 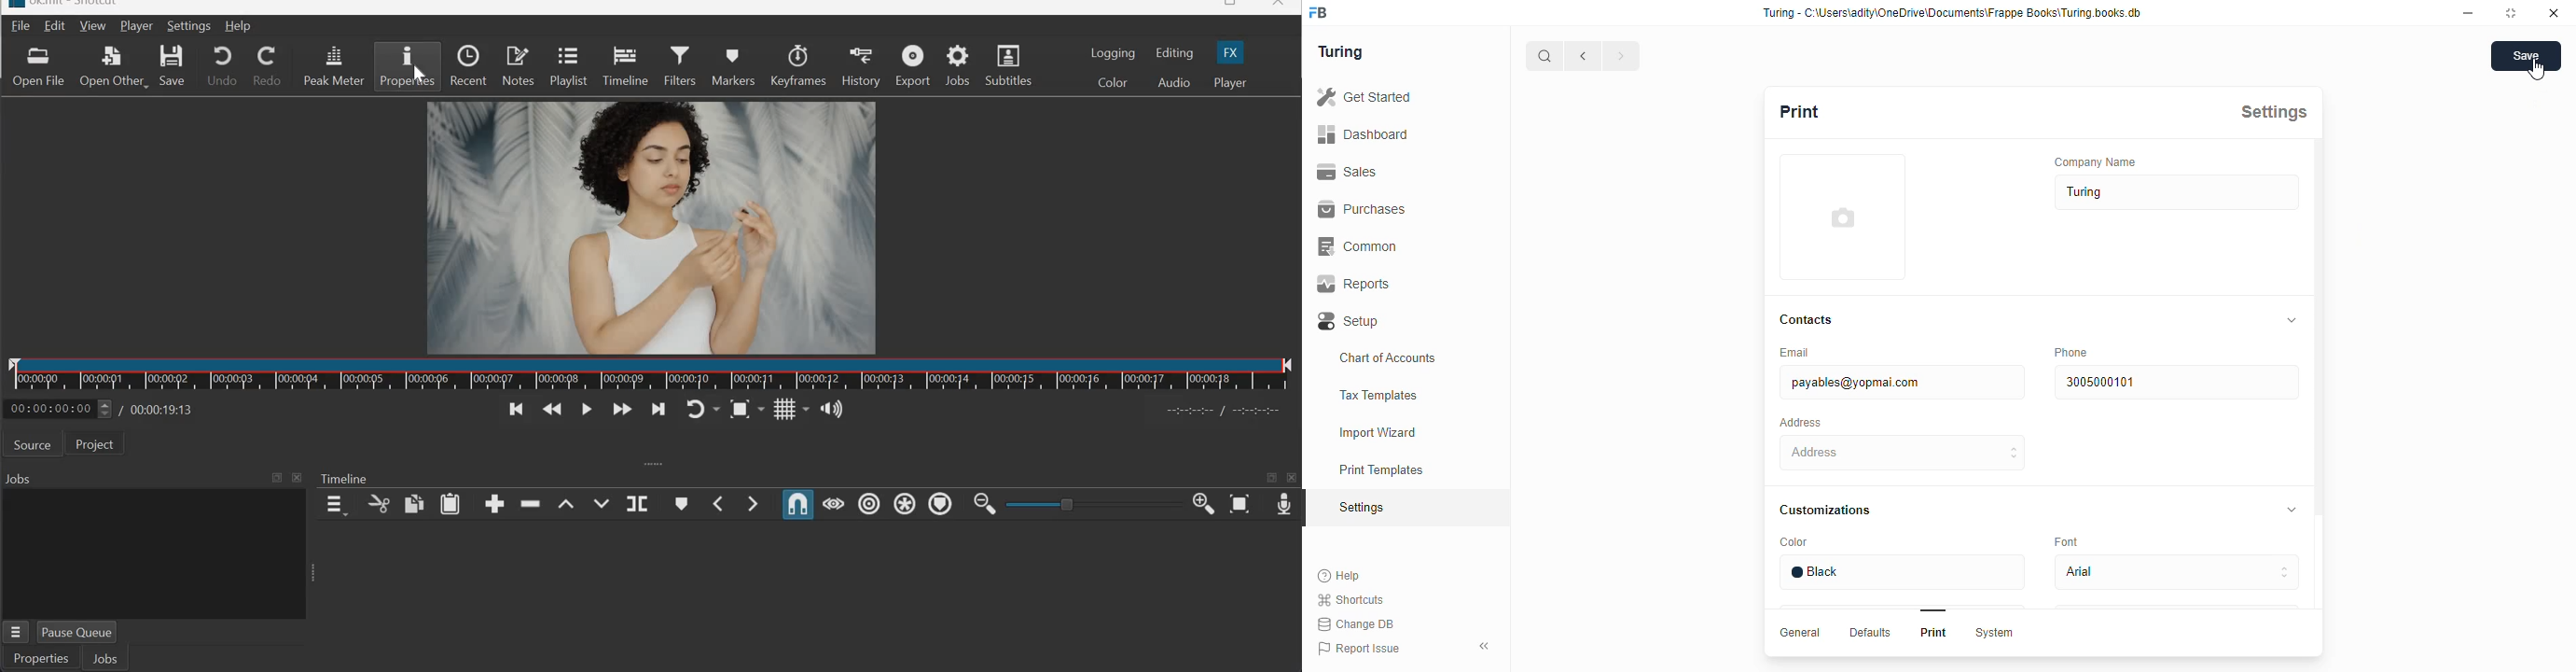 I want to click on Jobs, so click(x=105, y=657).